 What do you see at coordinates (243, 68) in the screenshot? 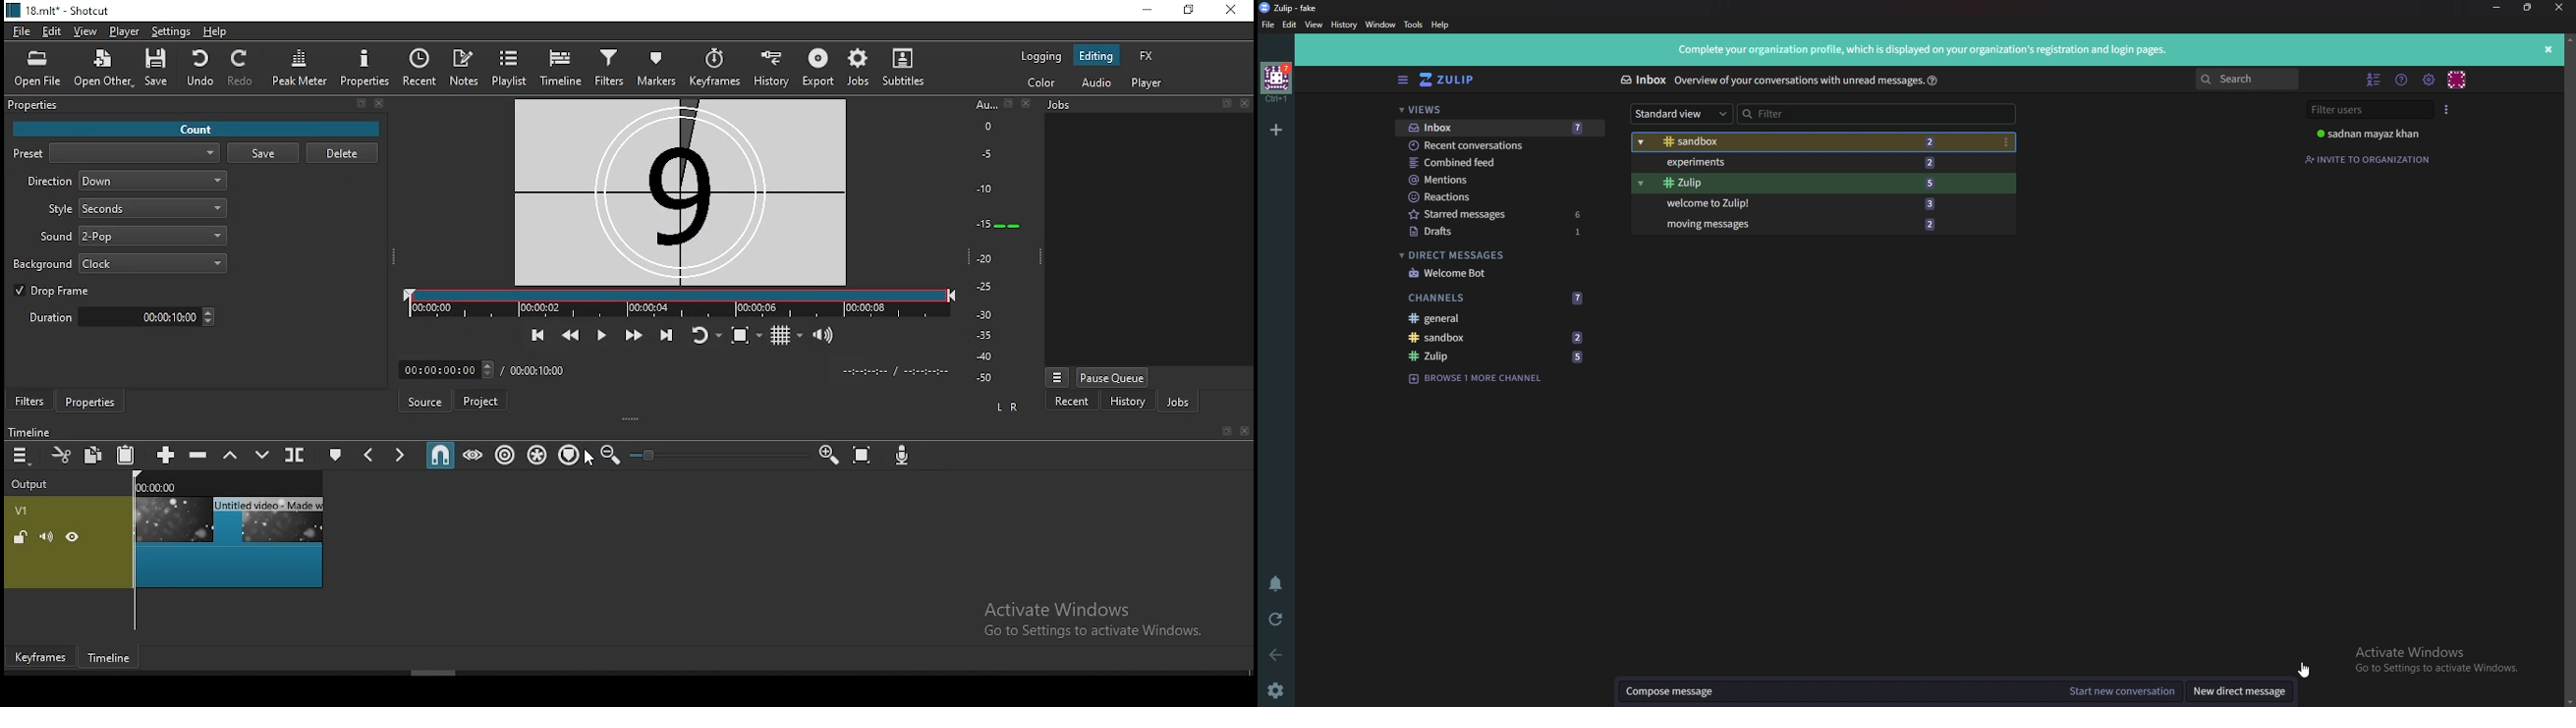
I see `redo` at bounding box center [243, 68].